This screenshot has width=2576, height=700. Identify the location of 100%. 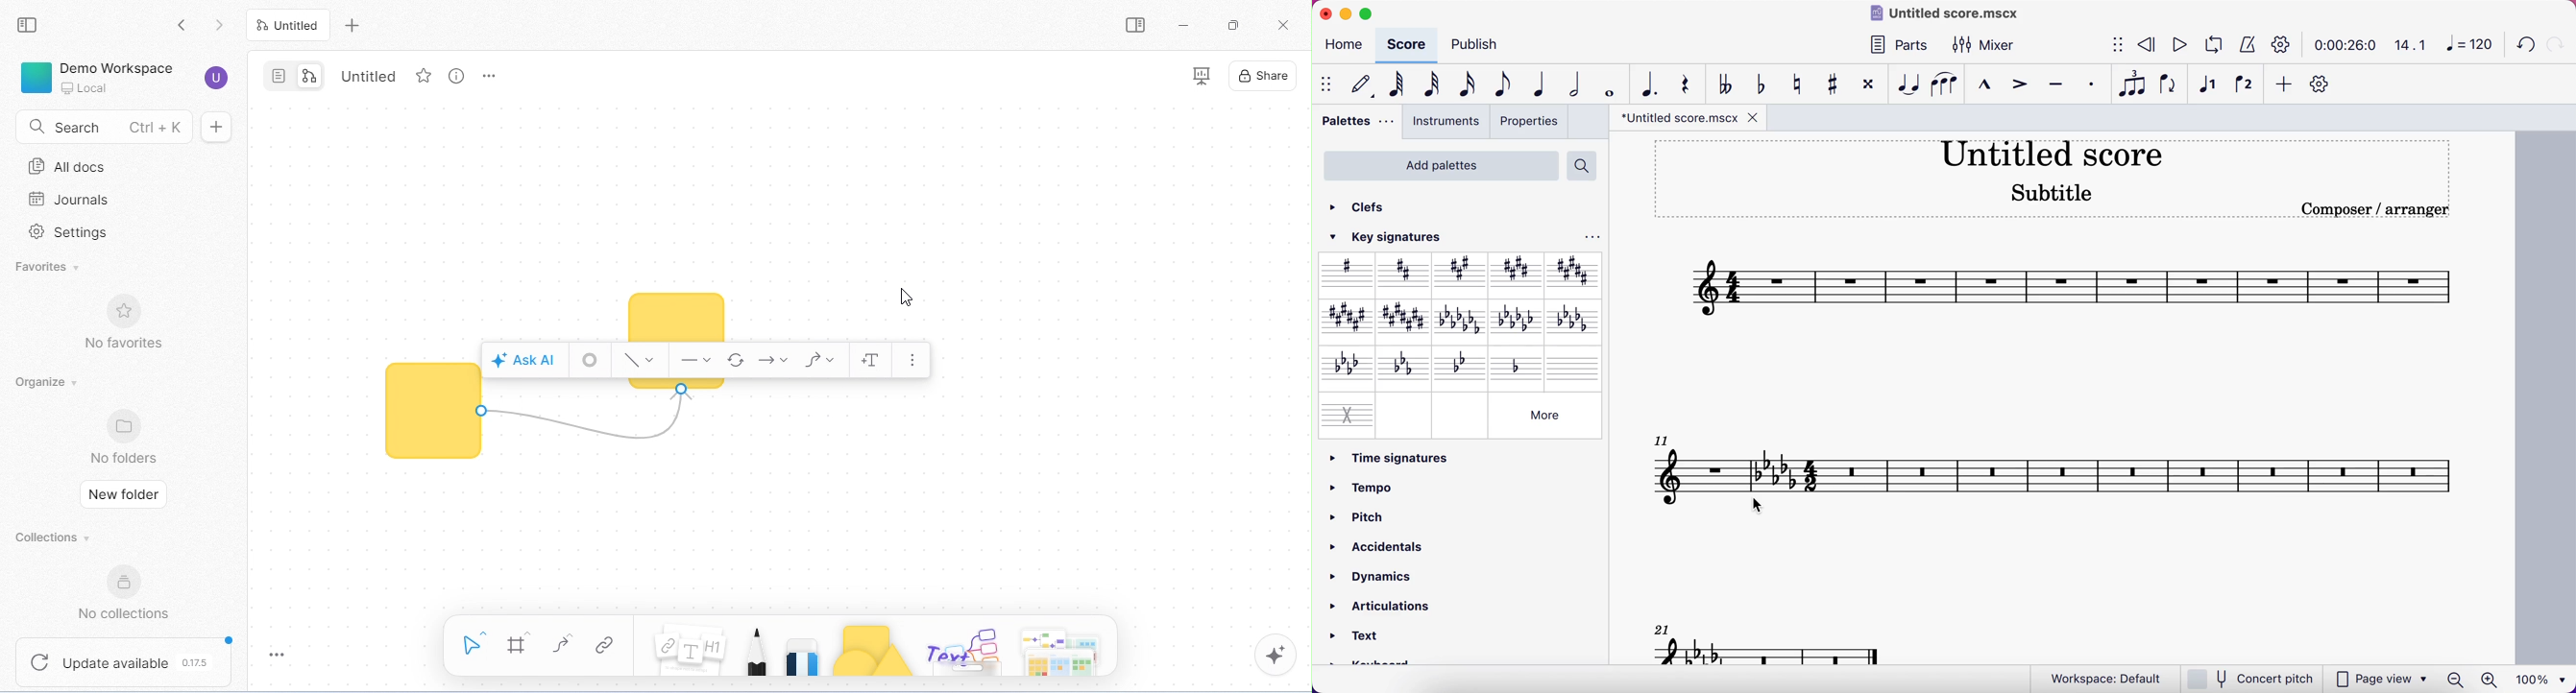
(2543, 679).